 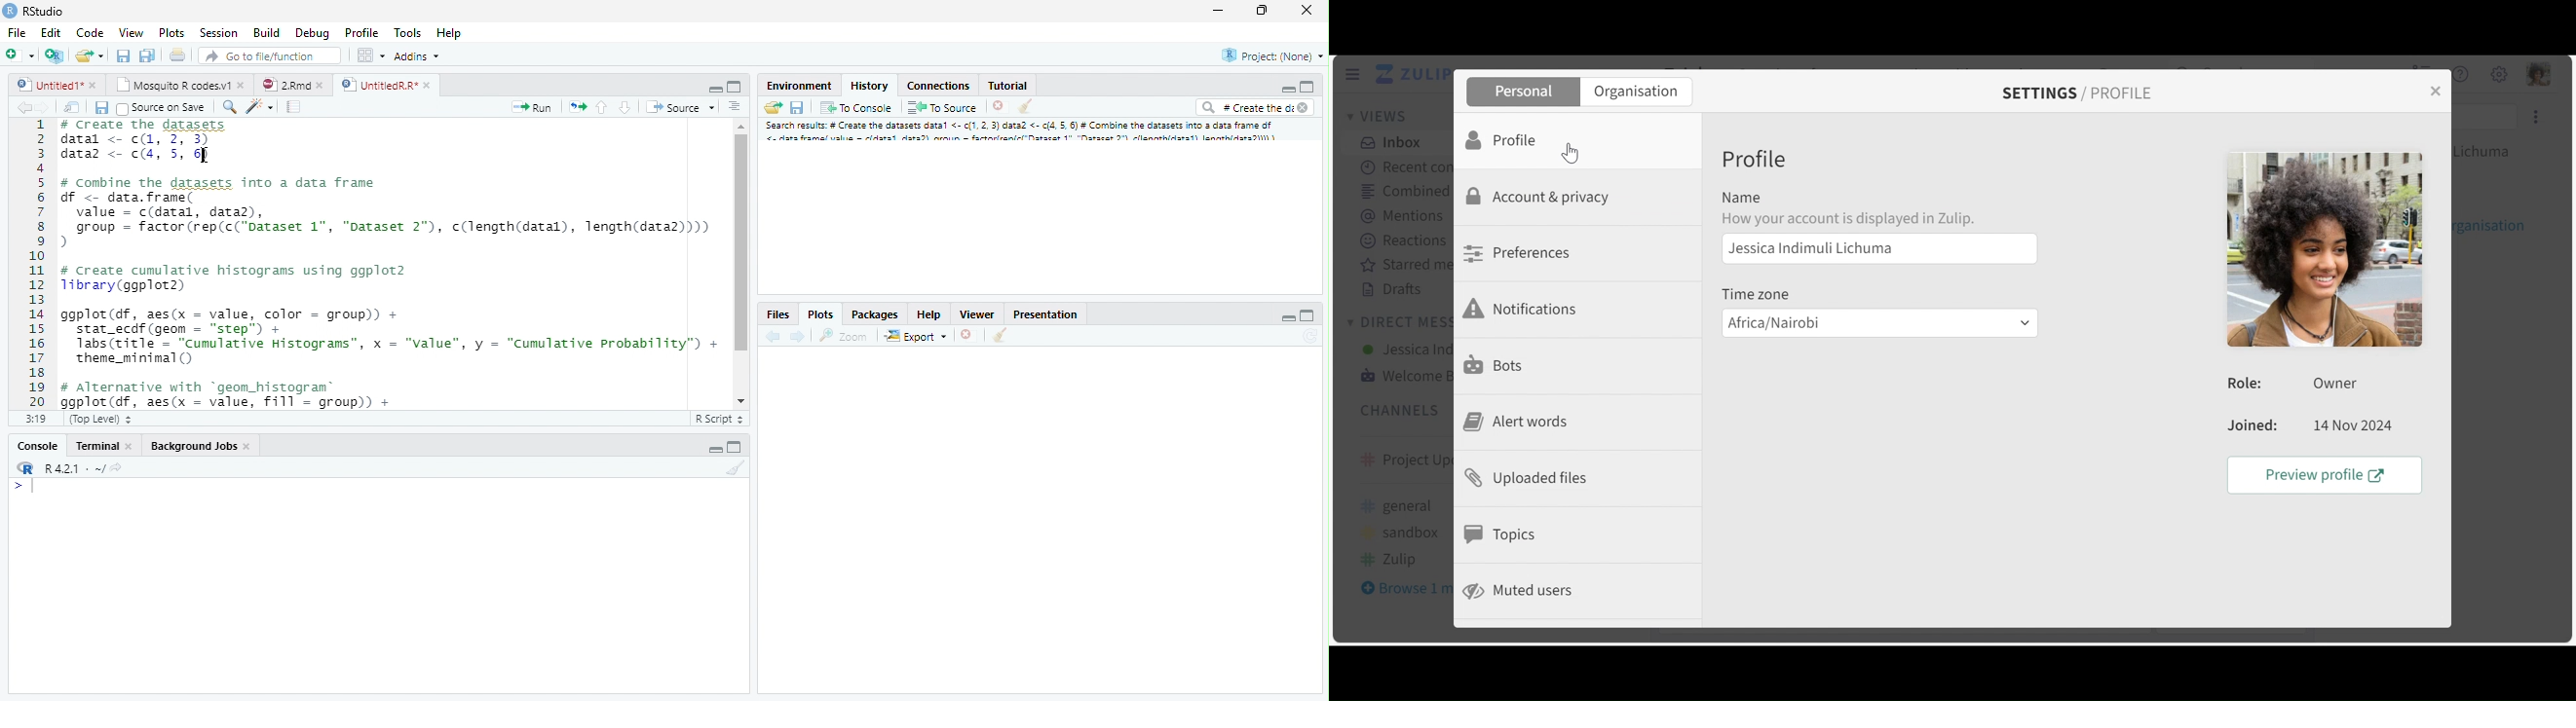 What do you see at coordinates (777, 313) in the screenshot?
I see `Files` at bounding box center [777, 313].